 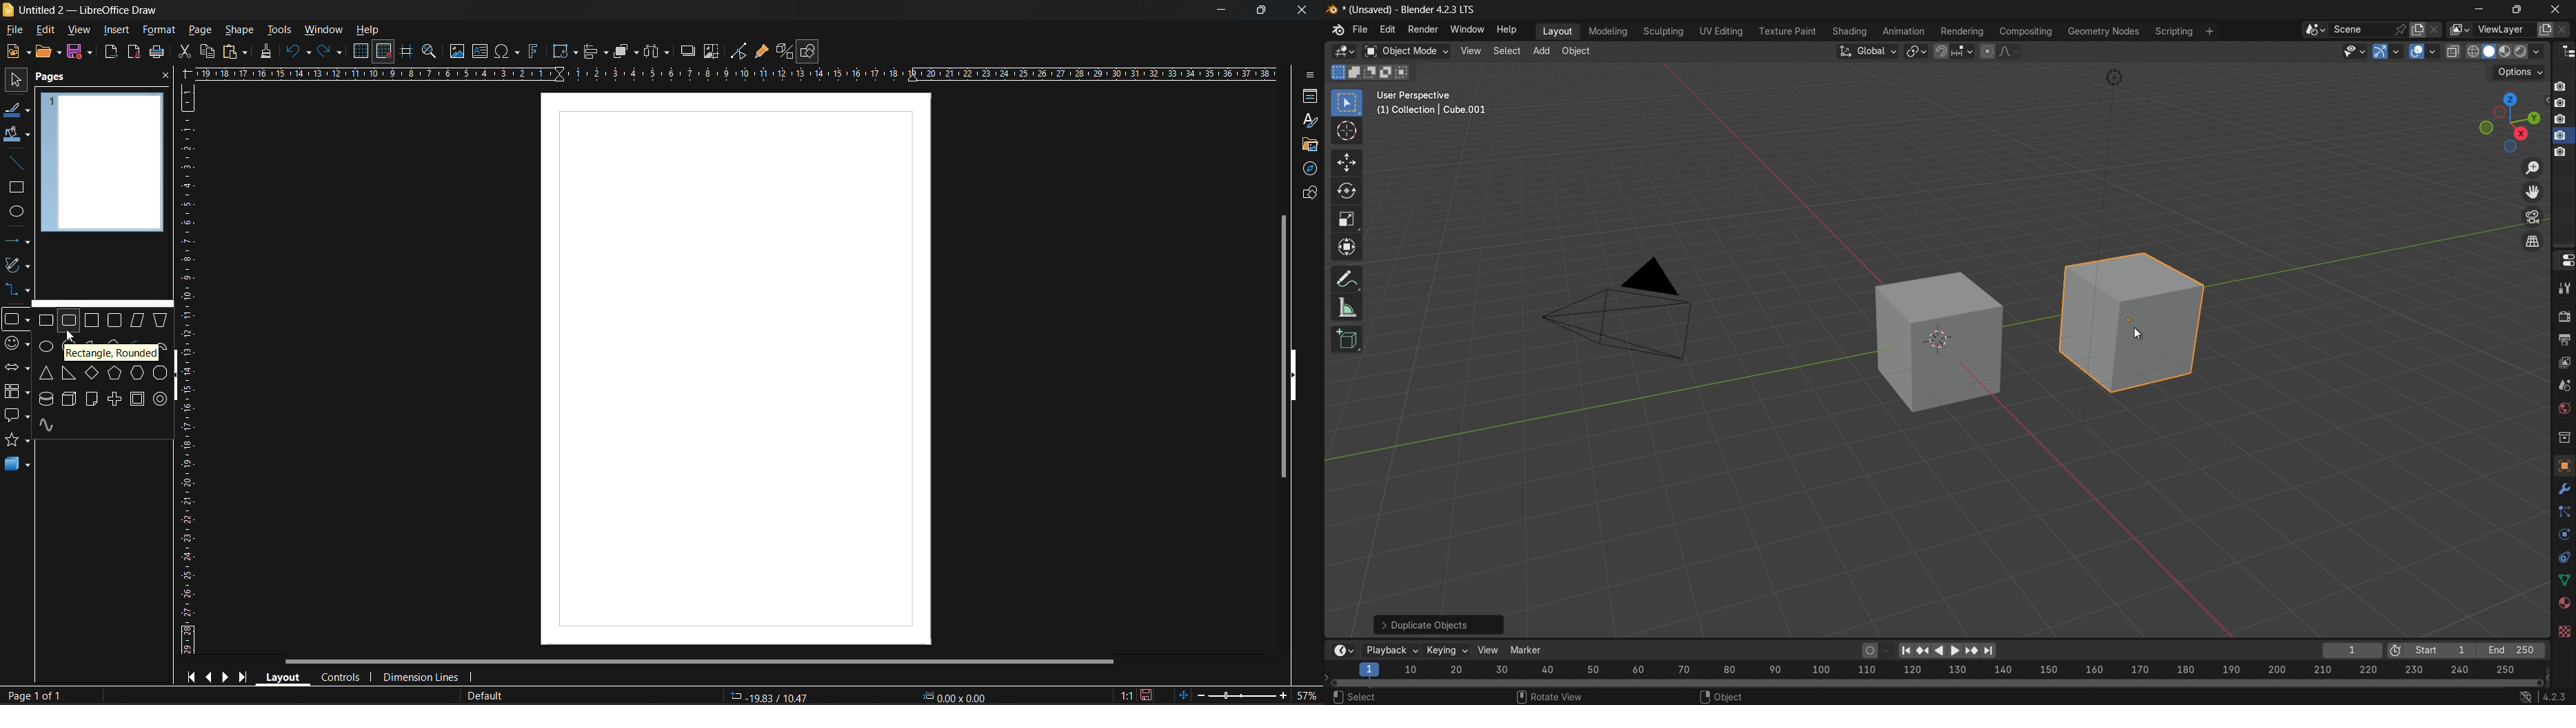 What do you see at coordinates (17, 392) in the screenshot?
I see `flowchart` at bounding box center [17, 392].